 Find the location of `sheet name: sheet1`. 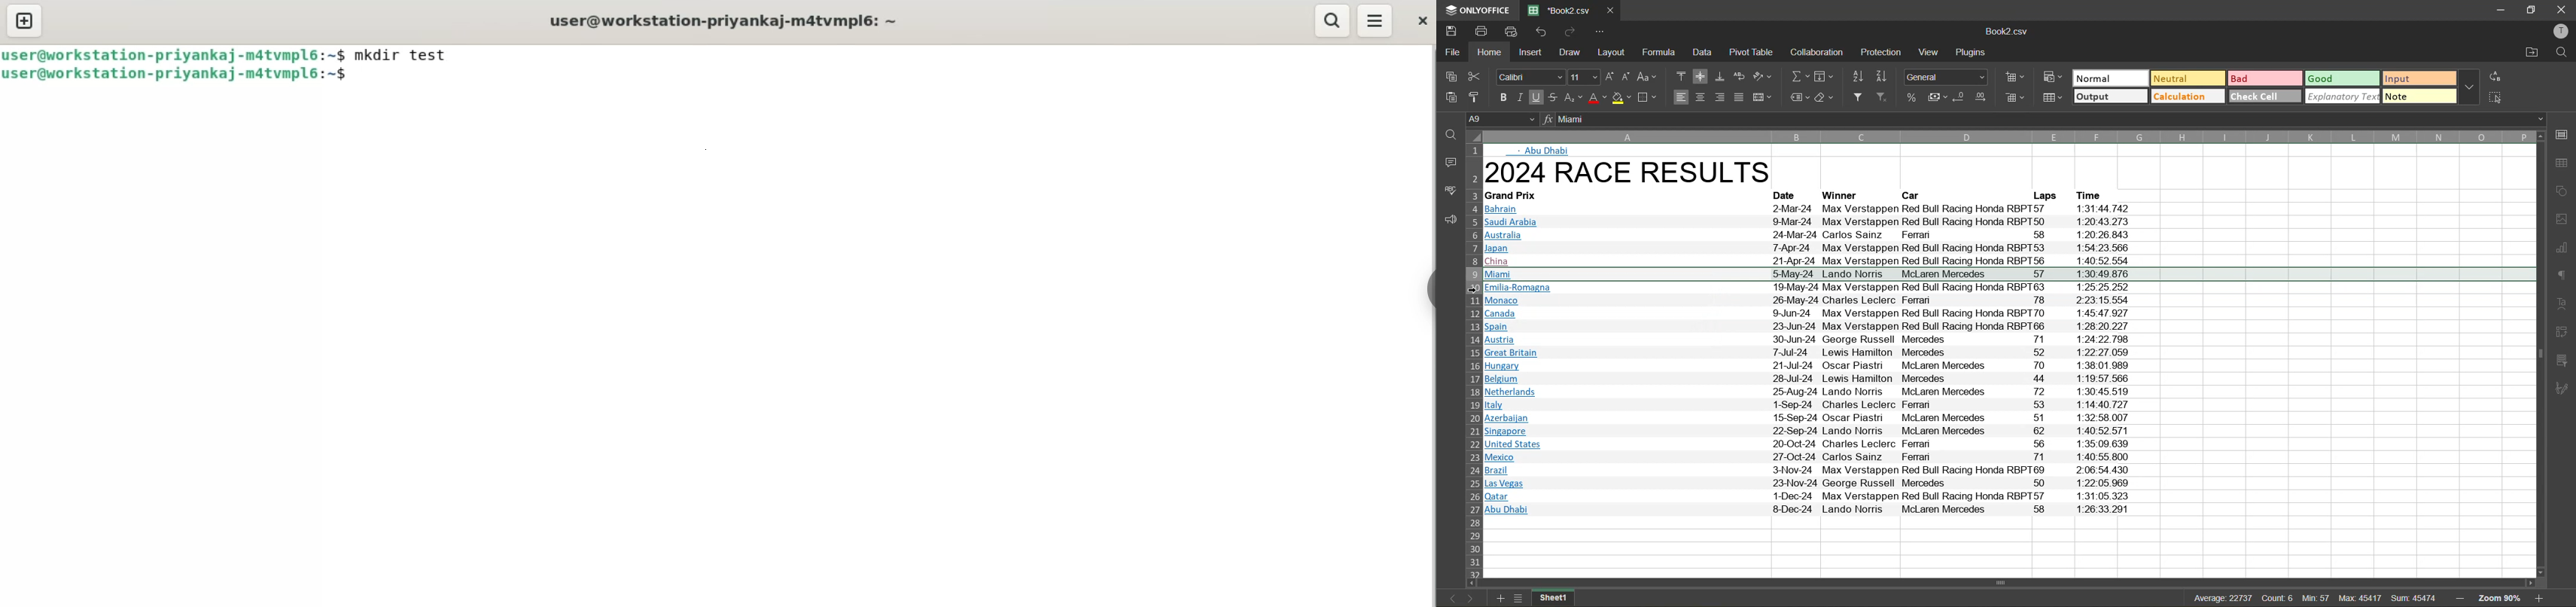

sheet name: sheet1 is located at coordinates (1560, 598).